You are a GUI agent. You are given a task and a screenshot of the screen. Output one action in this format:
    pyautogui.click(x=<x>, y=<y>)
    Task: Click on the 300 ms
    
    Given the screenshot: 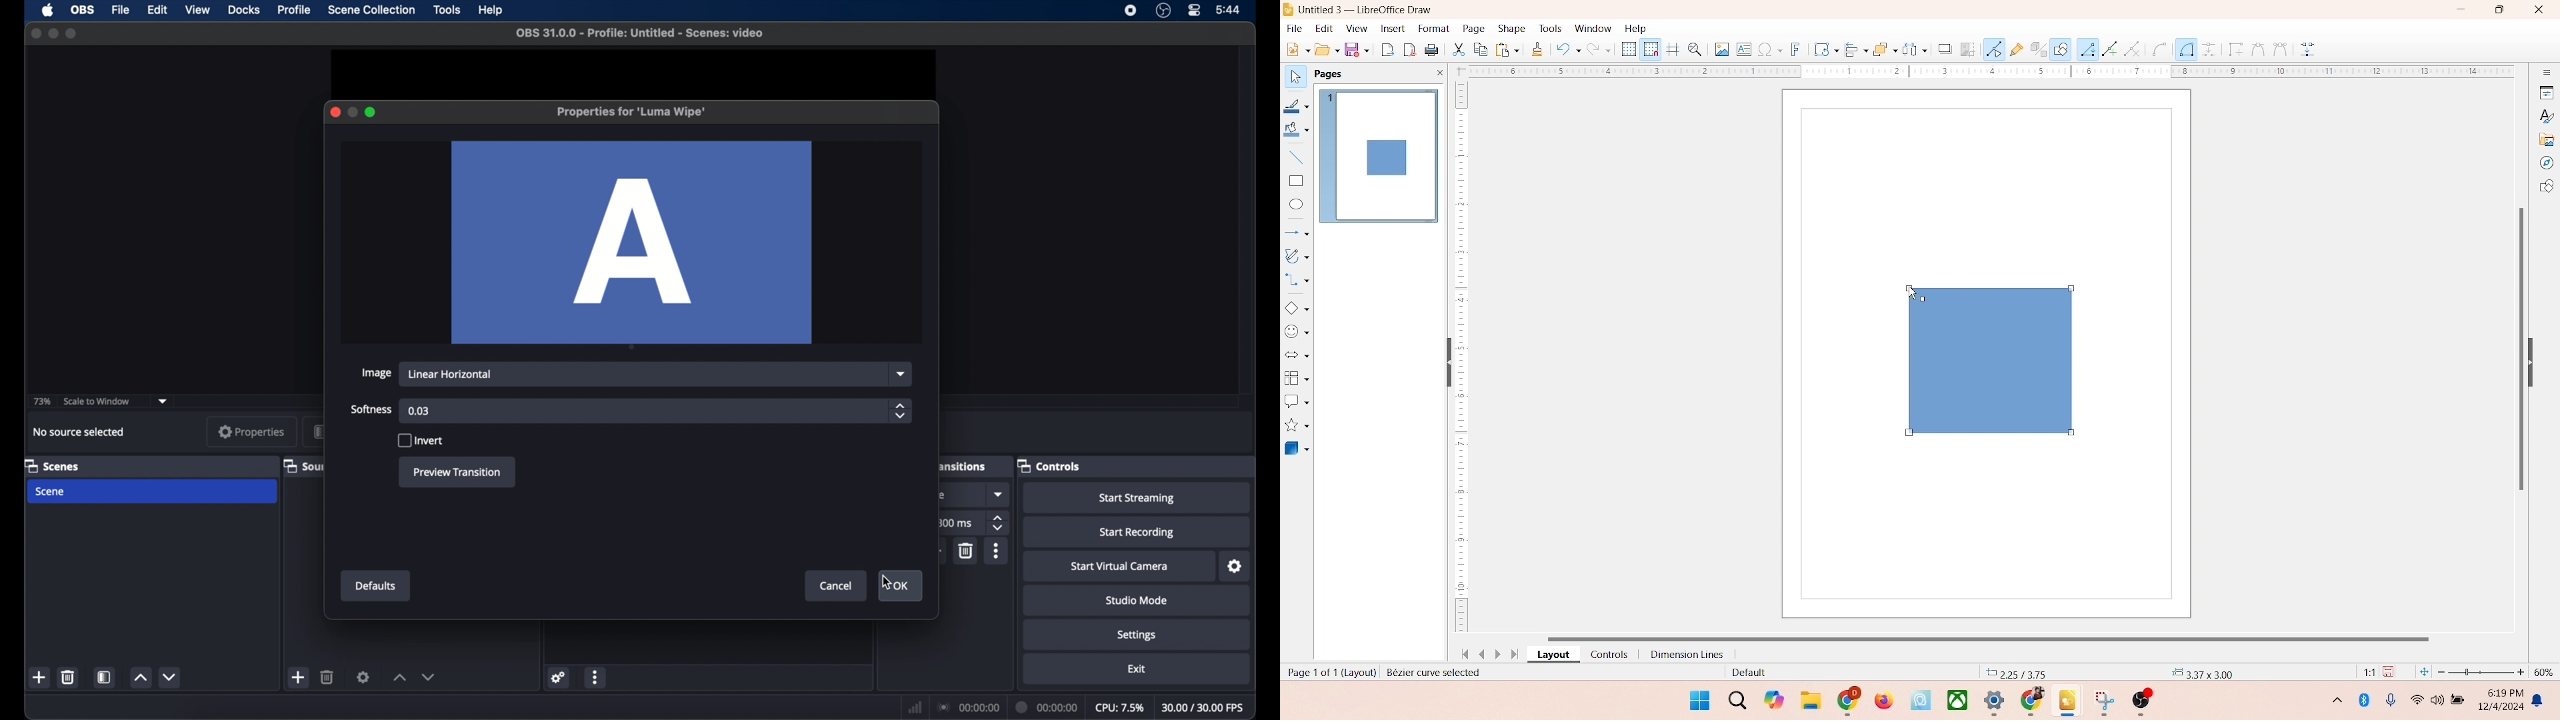 What is the action you would take?
    pyautogui.click(x=956, y=523)
    